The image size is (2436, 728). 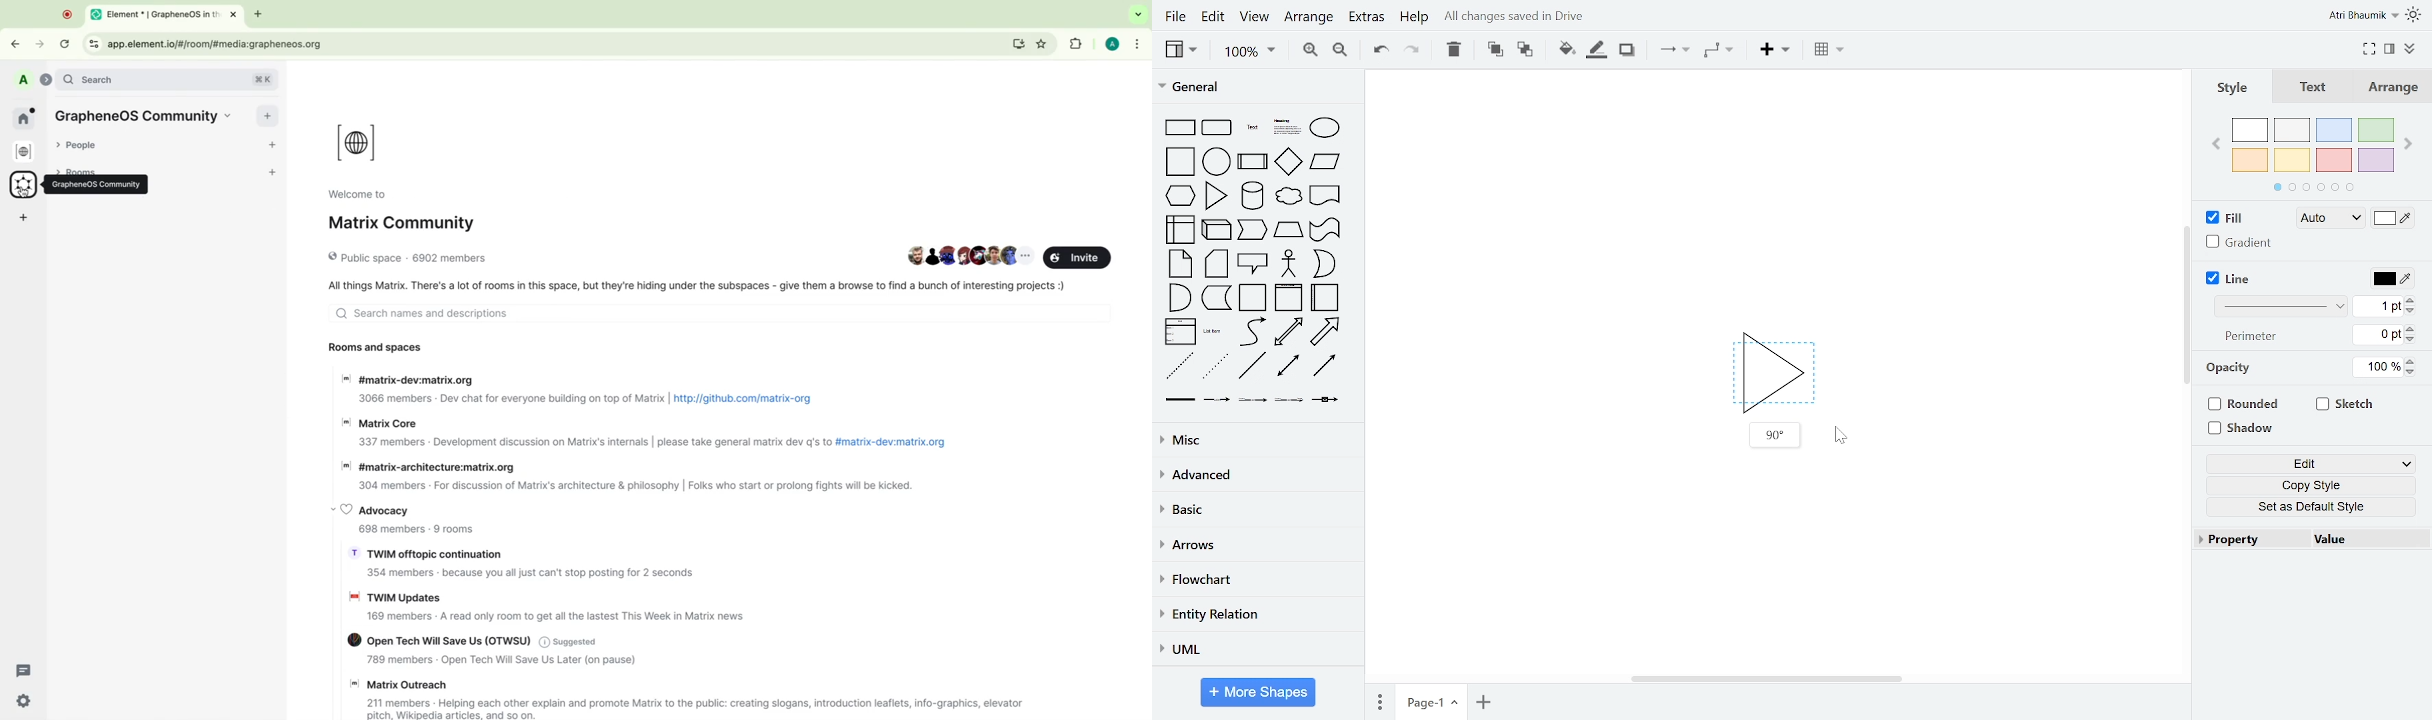 What do you see at coordinates (1339, 51) in the screenshot?
I see `zoom out` at bounding box center [1339, 51].